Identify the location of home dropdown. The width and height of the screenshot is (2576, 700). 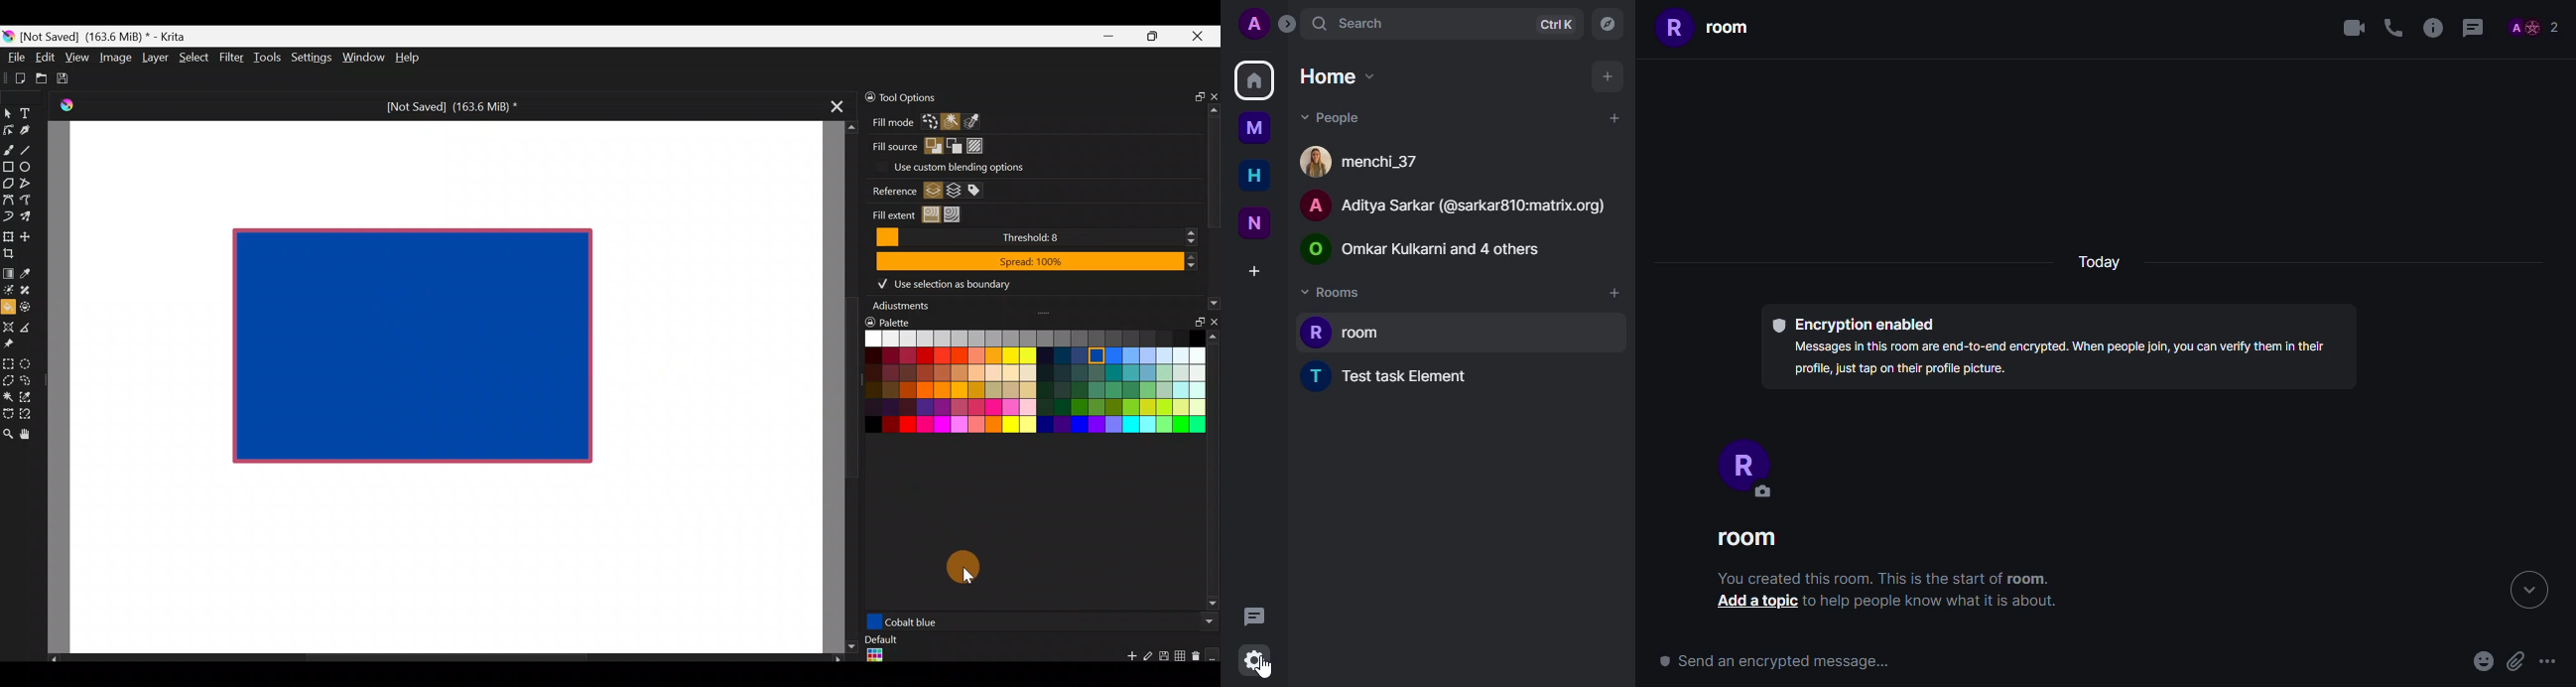
(1338, 75).